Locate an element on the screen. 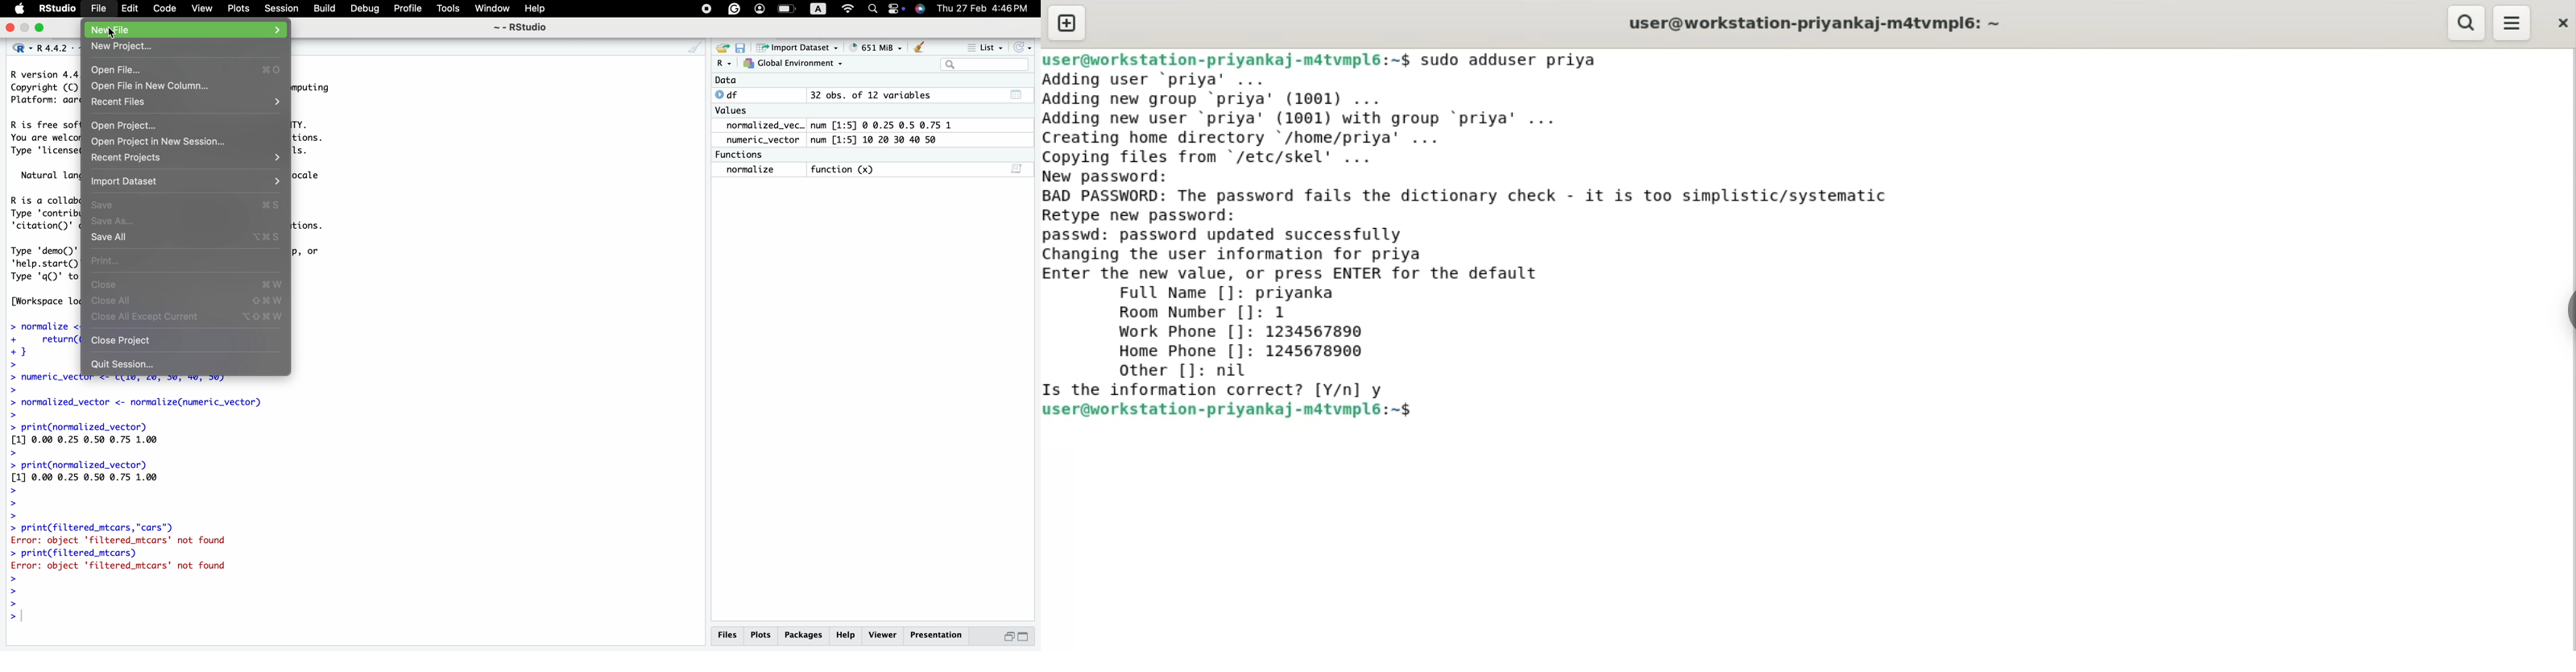  Save As is located at coordinates (136, 223).